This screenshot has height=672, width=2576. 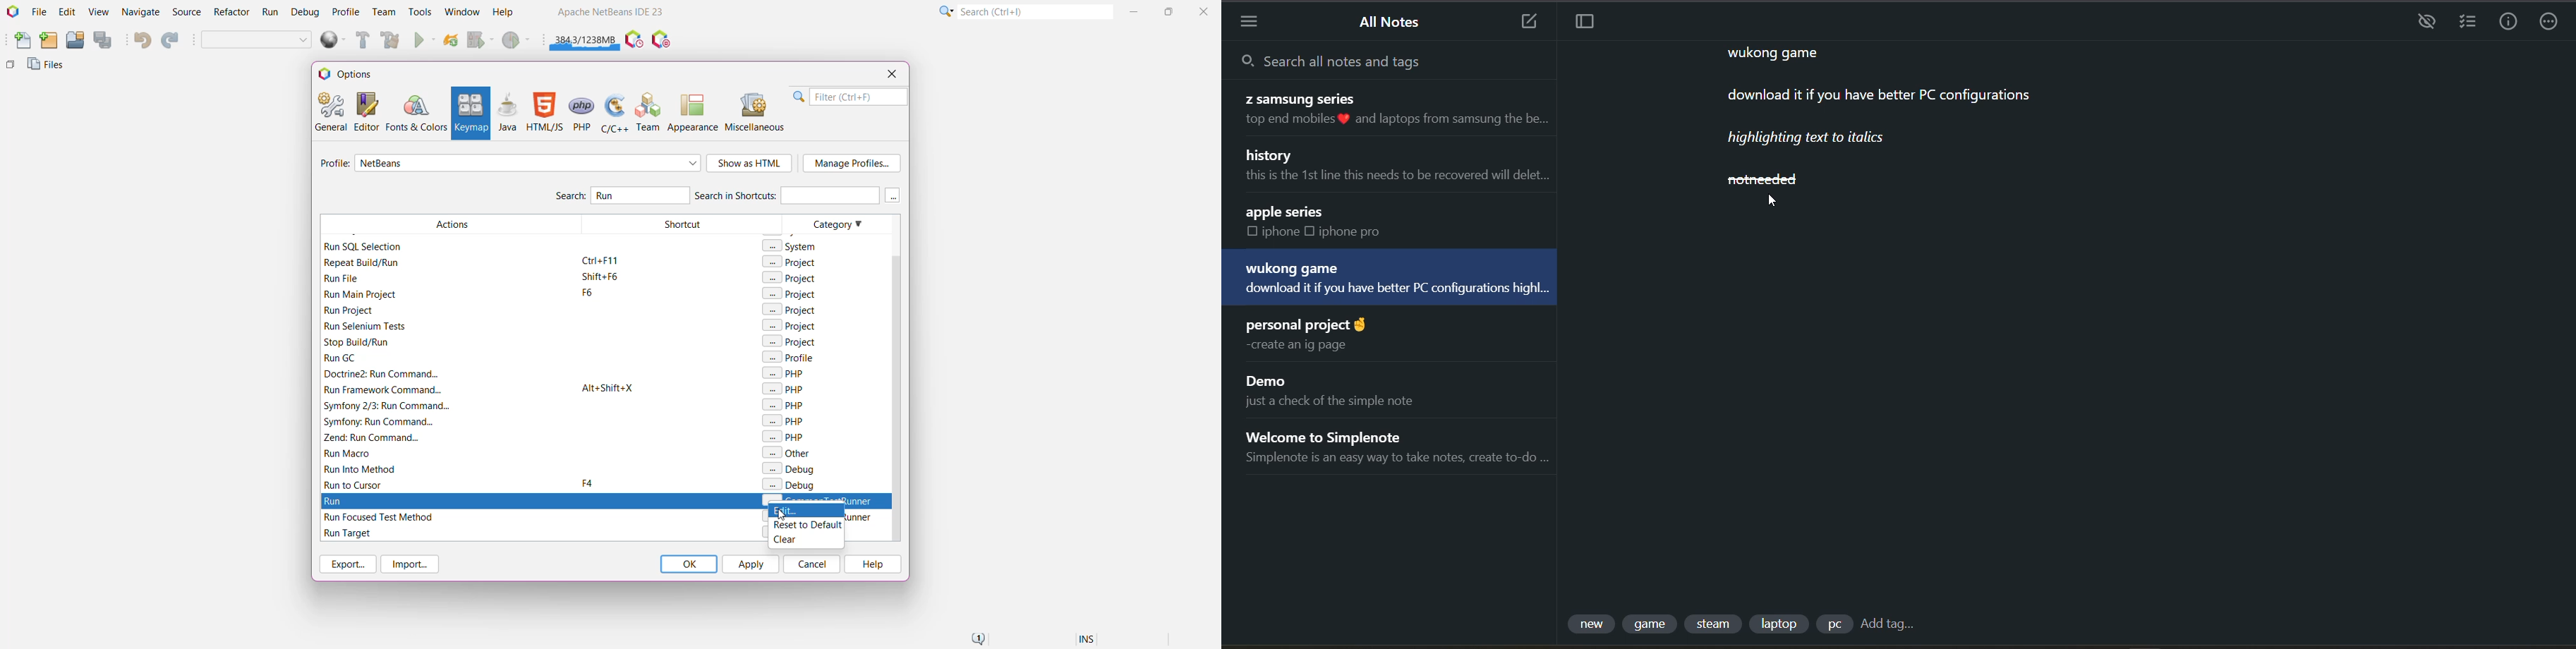 I want to click on preview, so click(x=2426, y=23).